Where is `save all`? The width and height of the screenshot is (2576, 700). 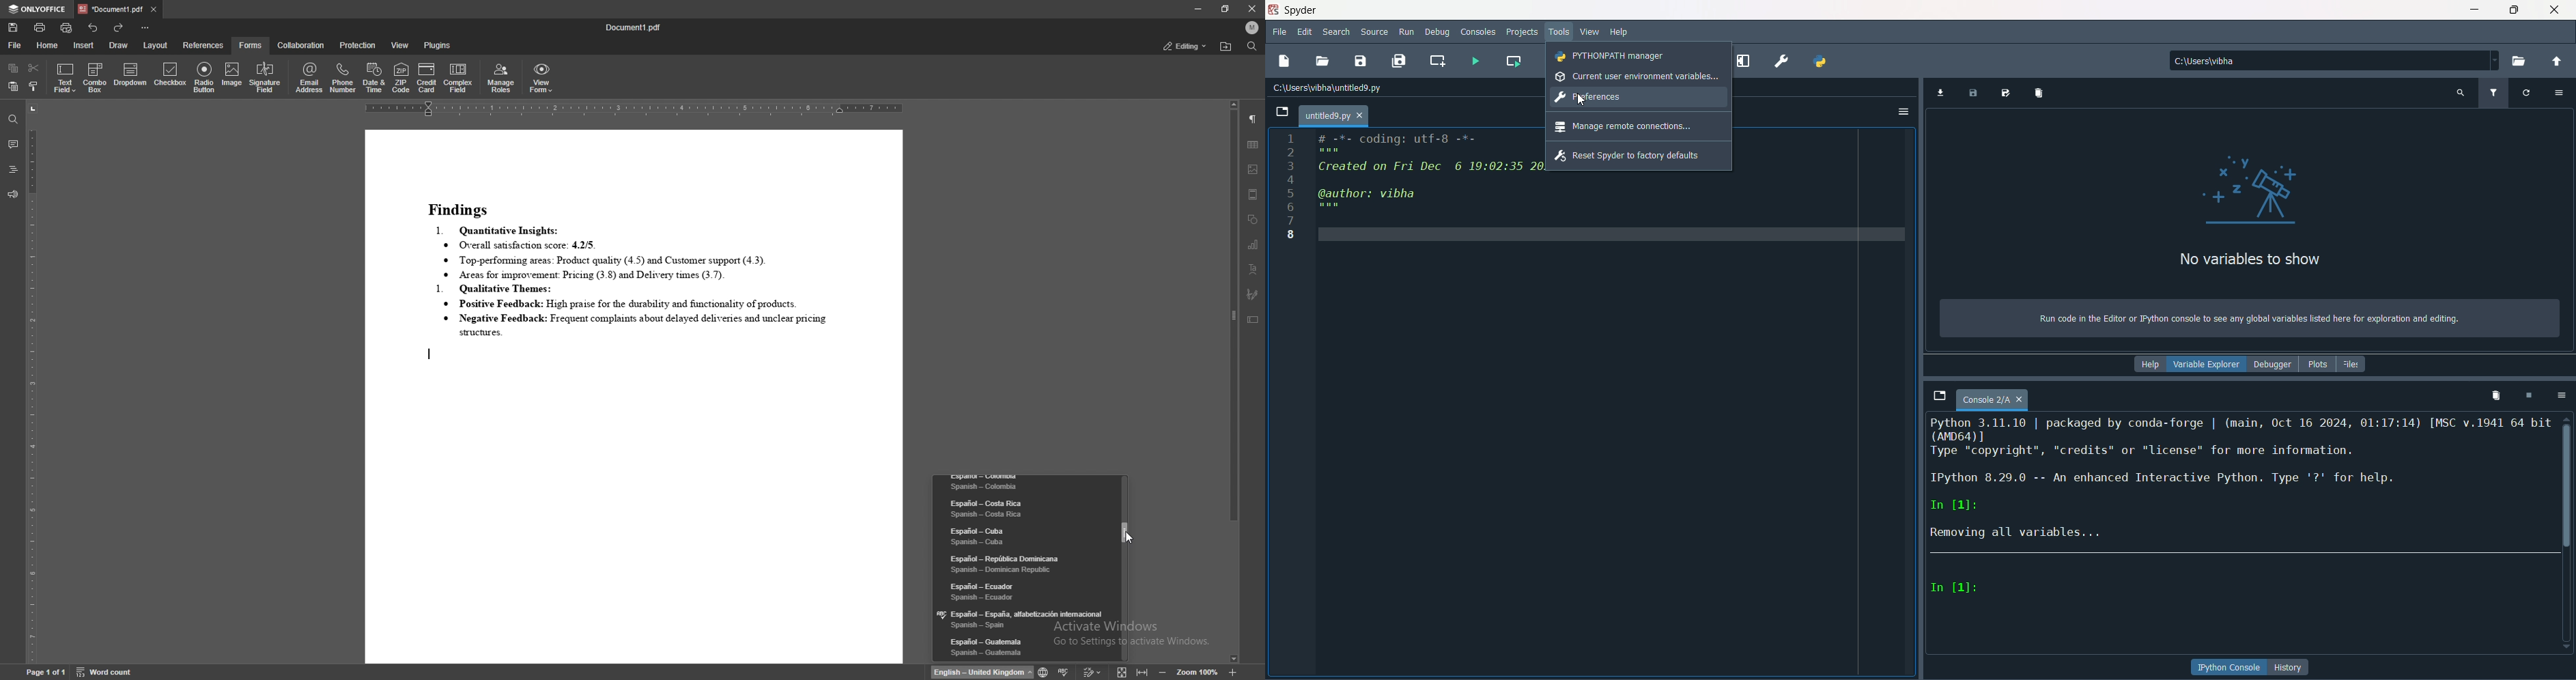
save all is located at coordinates (1398, 61).